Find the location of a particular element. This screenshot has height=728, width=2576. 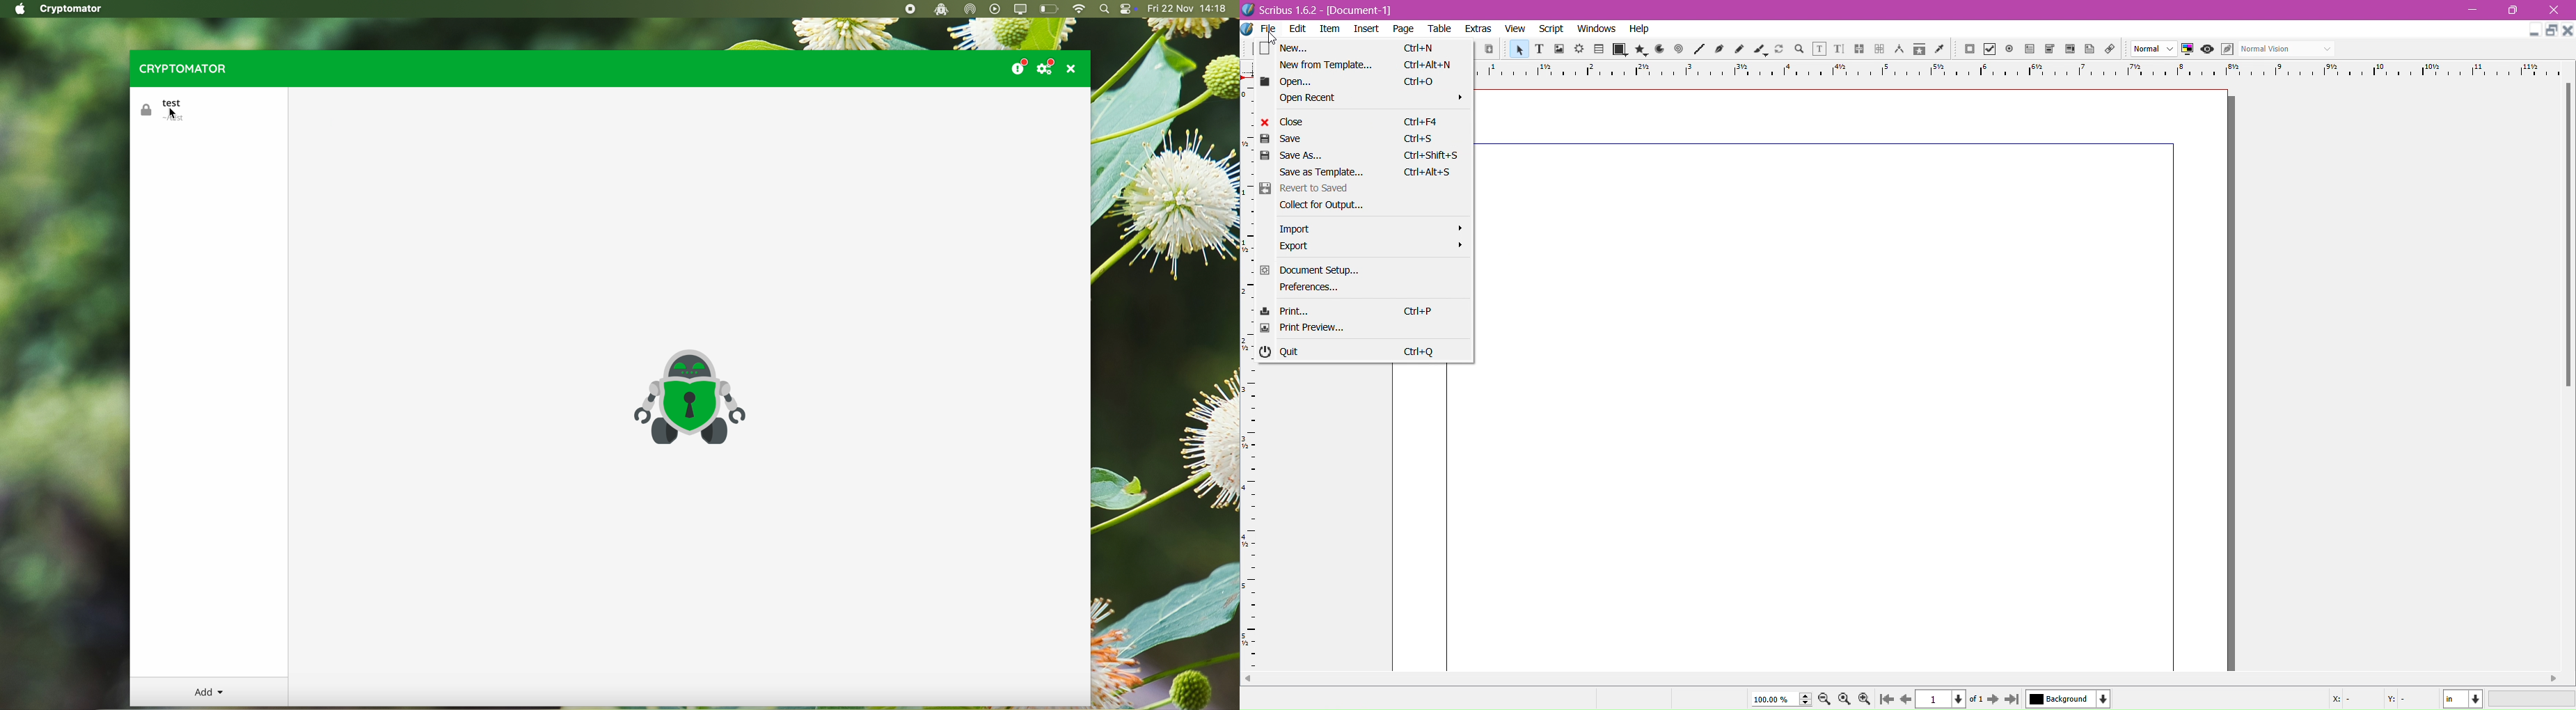

Script is located at coordinates (1553, 29).